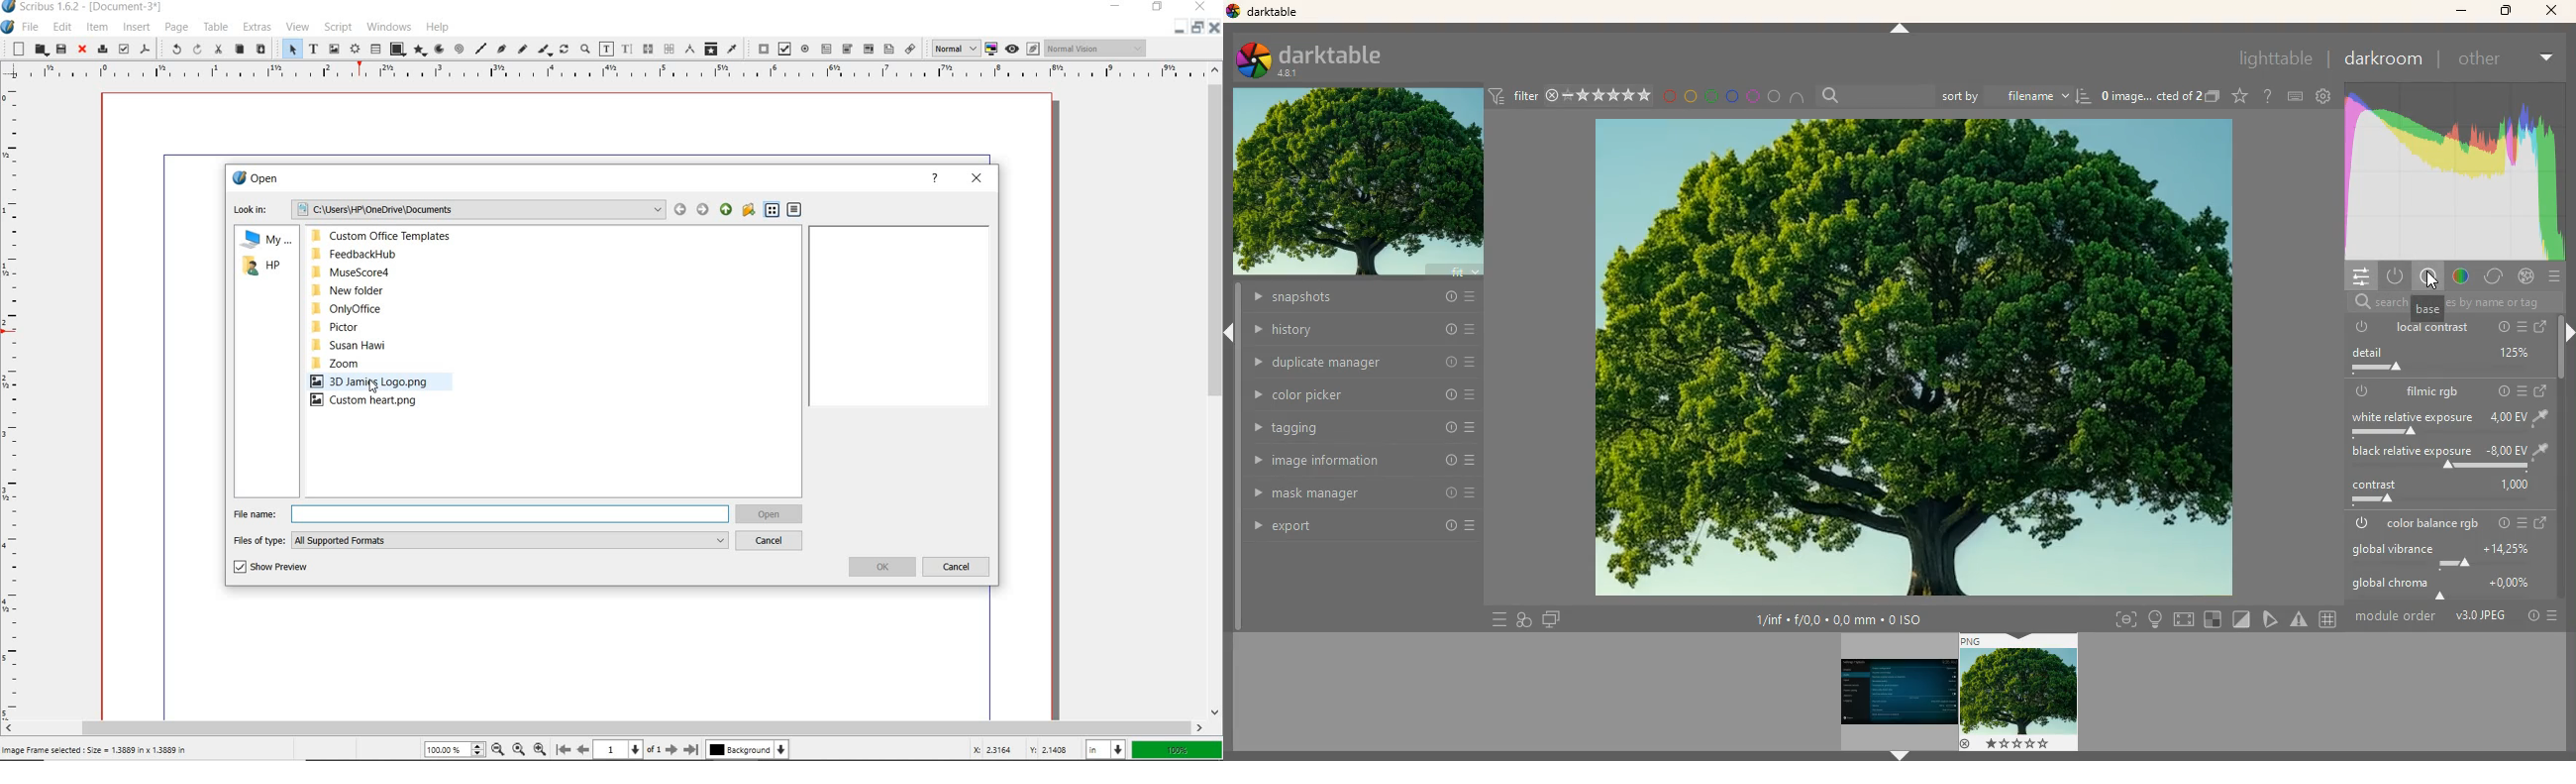  I want to click on arrow, so click(1900, 754).